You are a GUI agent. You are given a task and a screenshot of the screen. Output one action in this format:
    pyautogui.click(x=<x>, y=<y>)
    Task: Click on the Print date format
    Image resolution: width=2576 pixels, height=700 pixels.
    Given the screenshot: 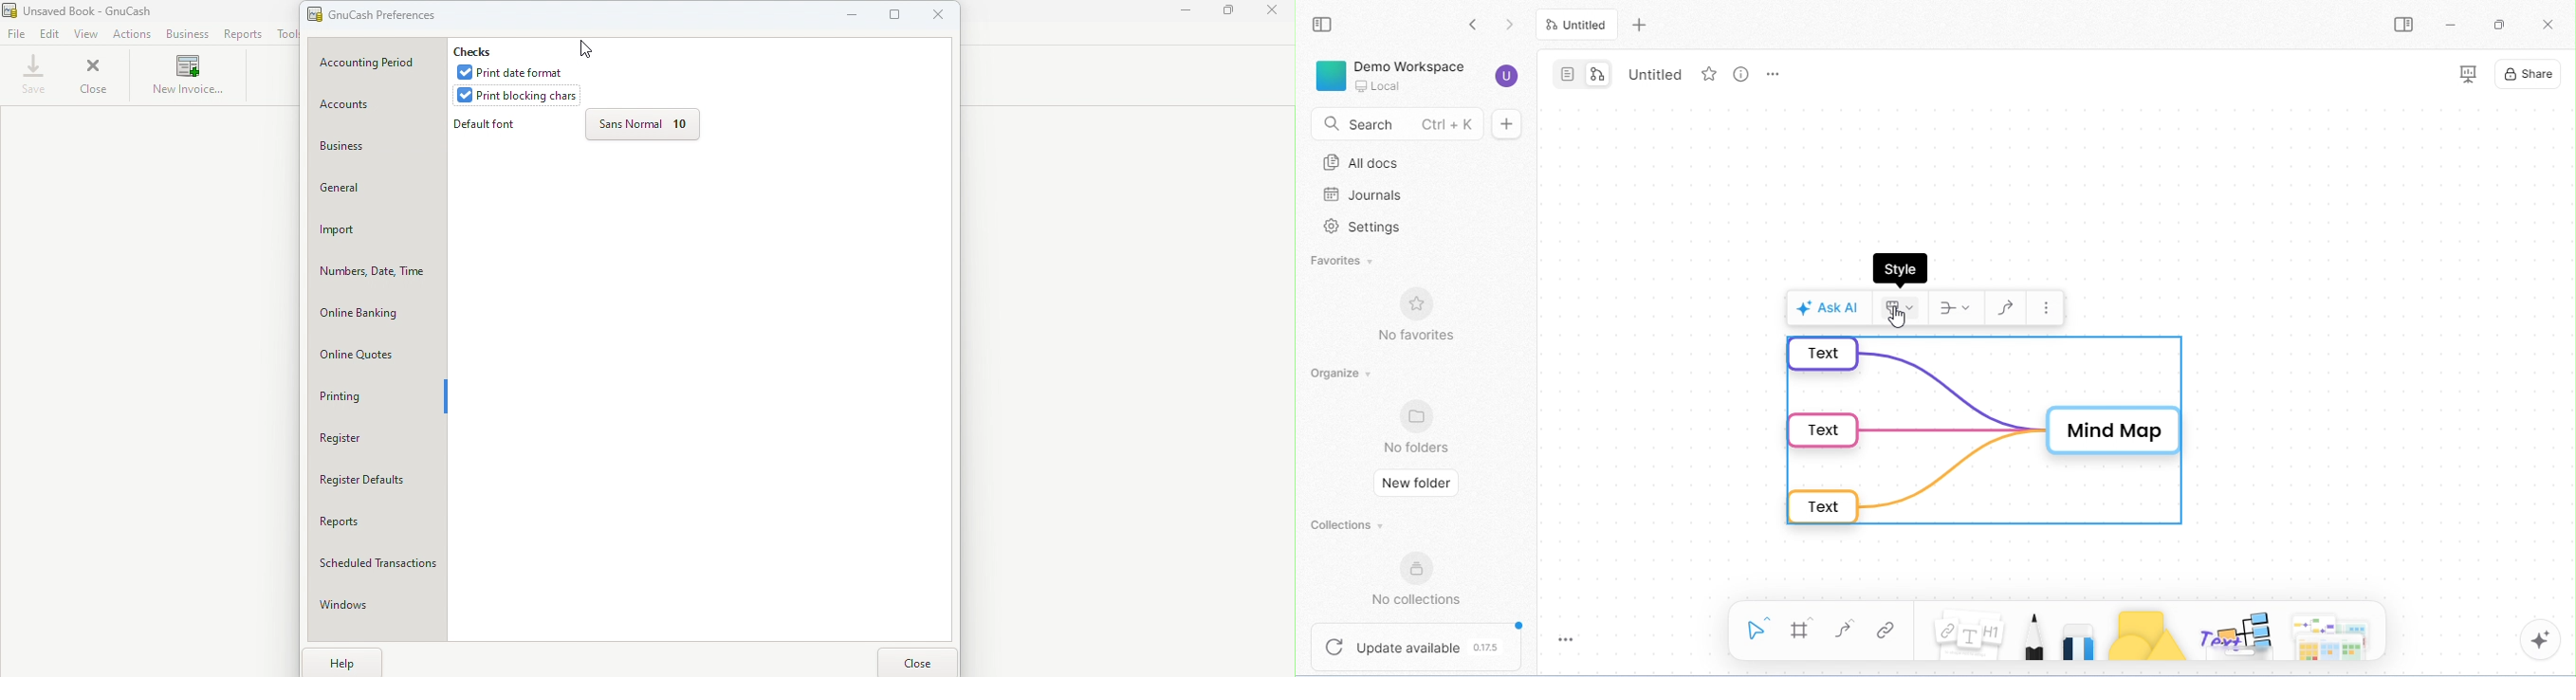 What is the action you would take?
    pyautogui.click(x=516, y=73)
    